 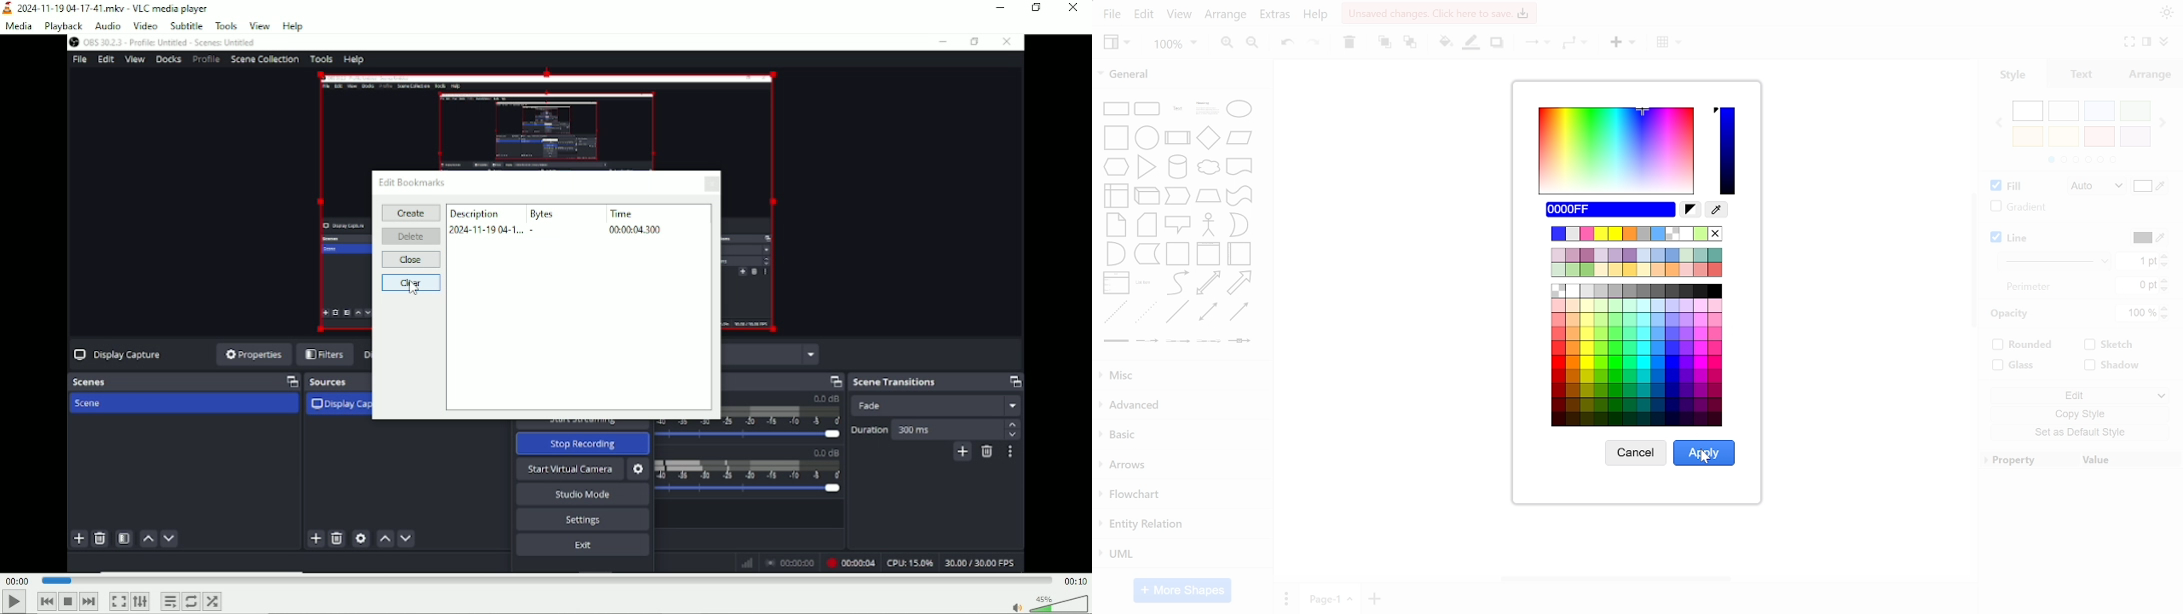 What do you see at coordinates (412, 180) in the screenshot?
I see `Edit bookmarks` at bounding box center [412, 180].